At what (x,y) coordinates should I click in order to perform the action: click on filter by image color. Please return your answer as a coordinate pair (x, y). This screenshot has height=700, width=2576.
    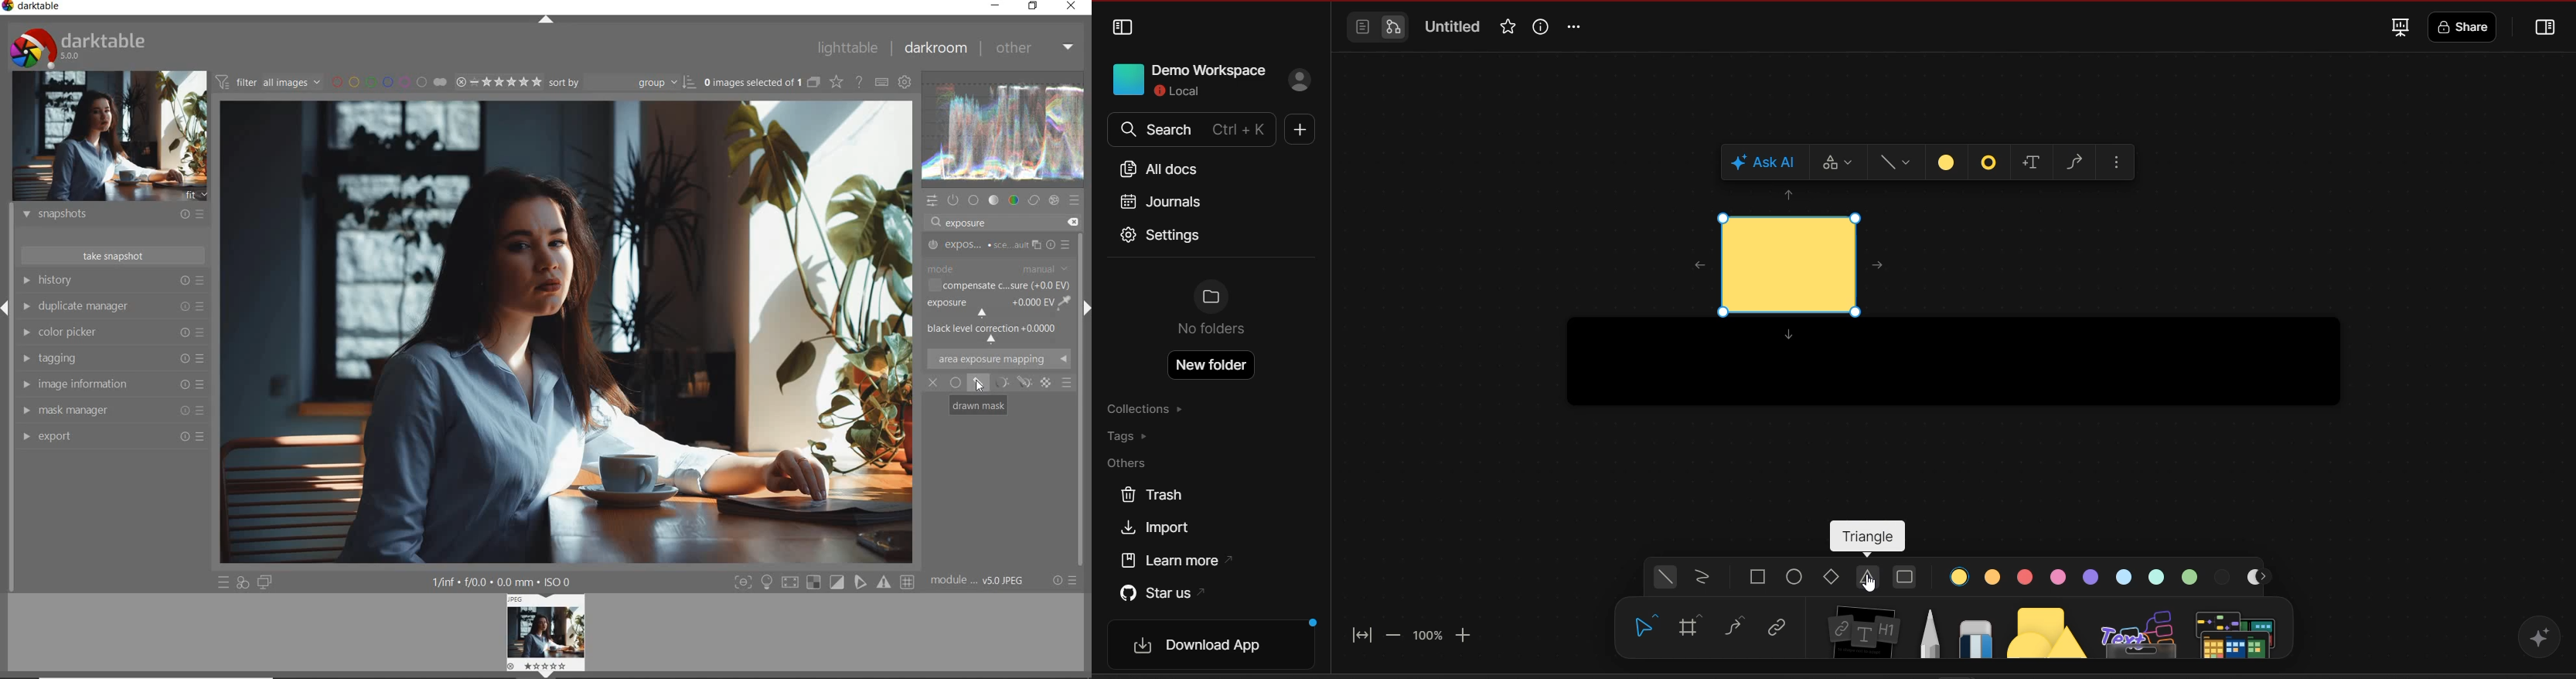
    Looking at the image, I should click on (389, 82).